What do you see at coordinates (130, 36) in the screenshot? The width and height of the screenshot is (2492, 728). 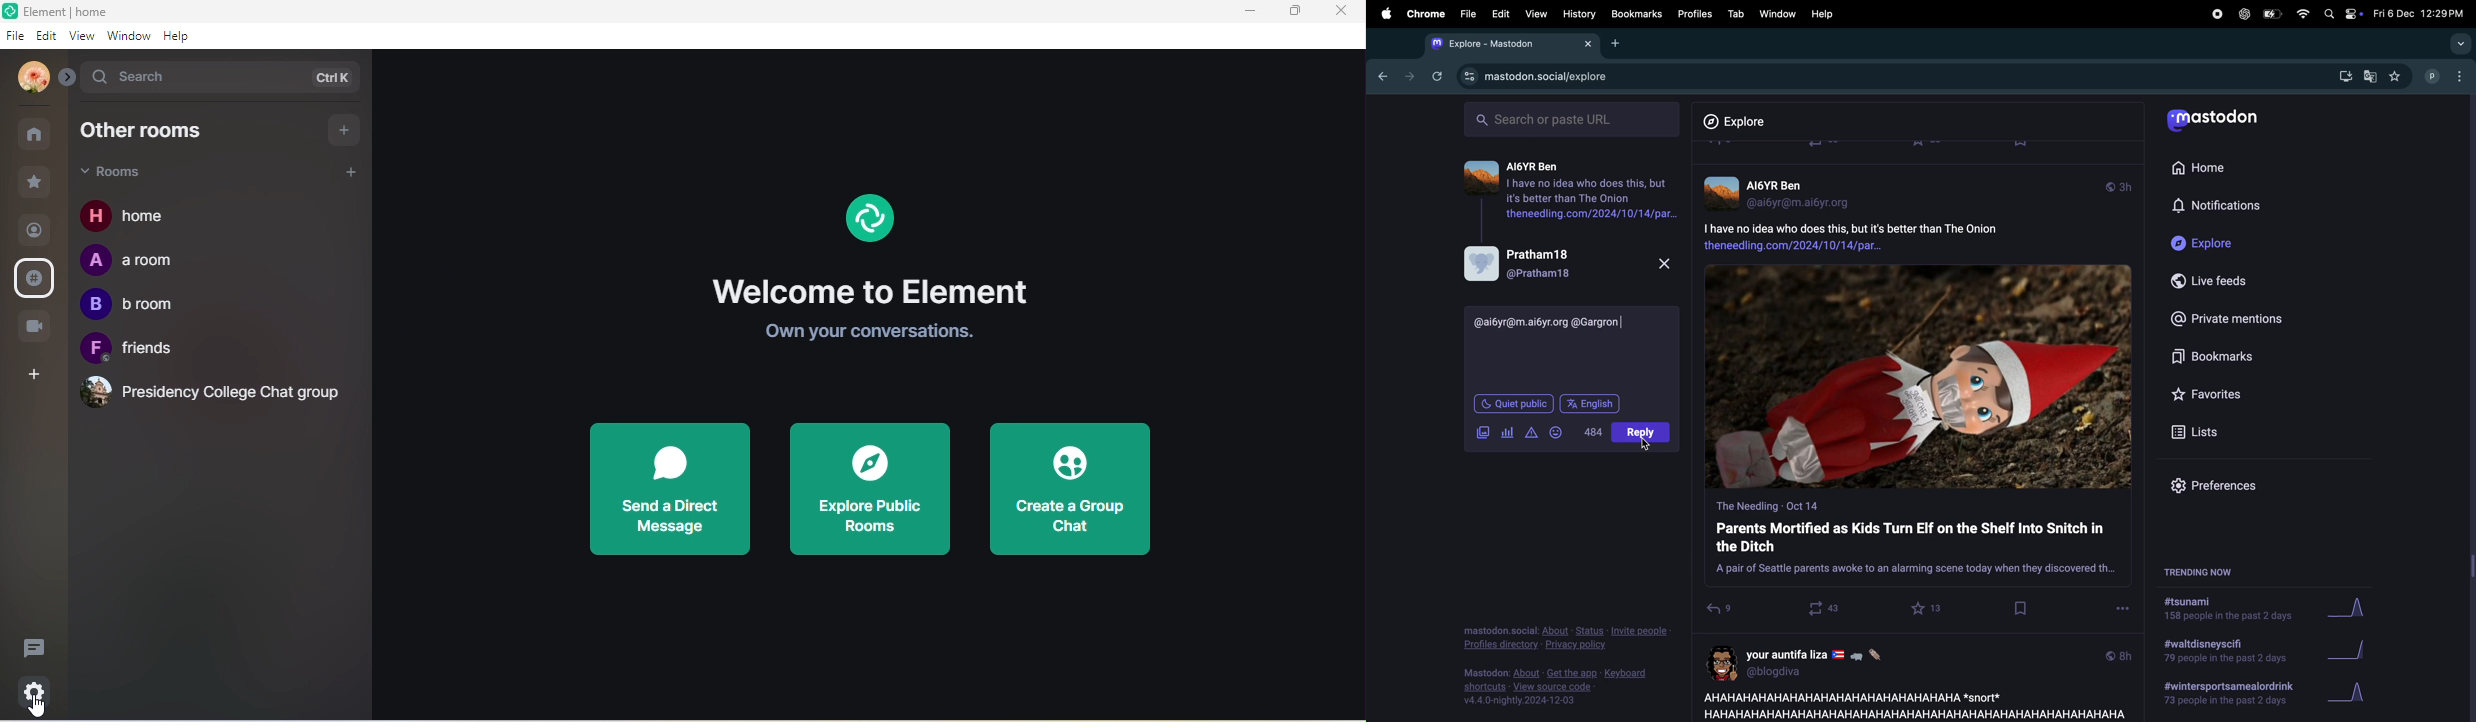 I see `window` at bounding box center [130, 36].